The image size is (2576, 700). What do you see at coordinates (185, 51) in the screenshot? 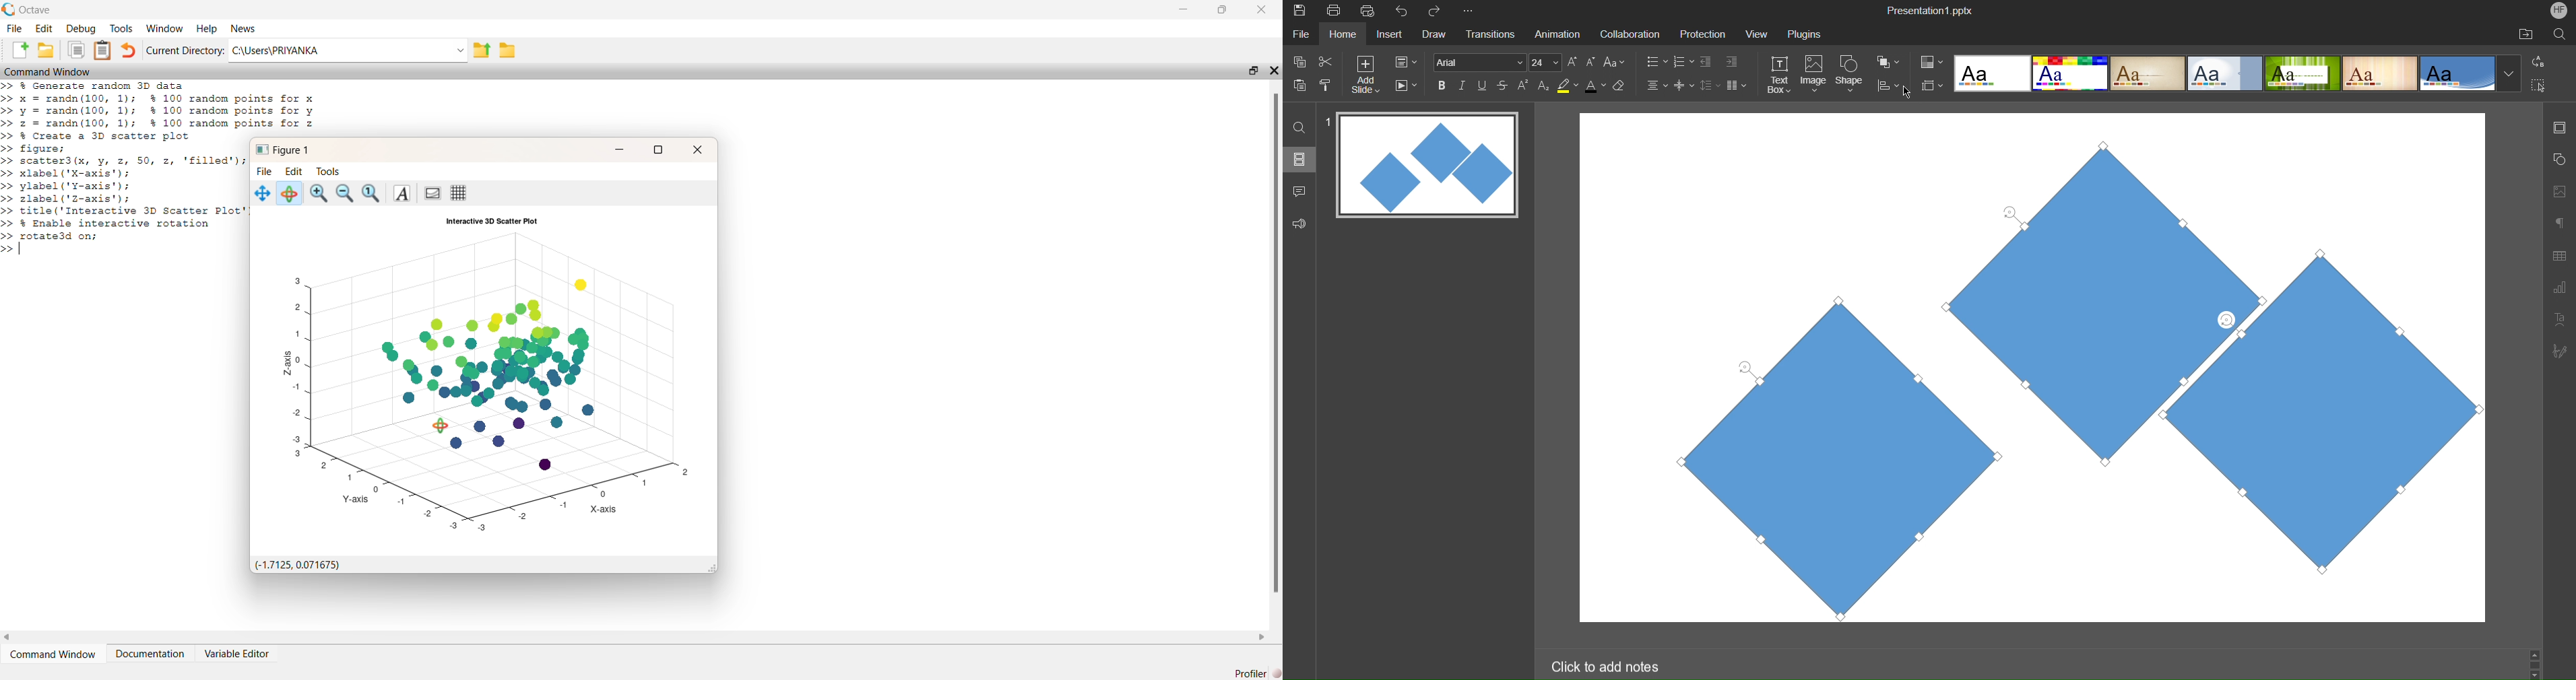
I see `Current Directory:` at bounding box center [185, 51].